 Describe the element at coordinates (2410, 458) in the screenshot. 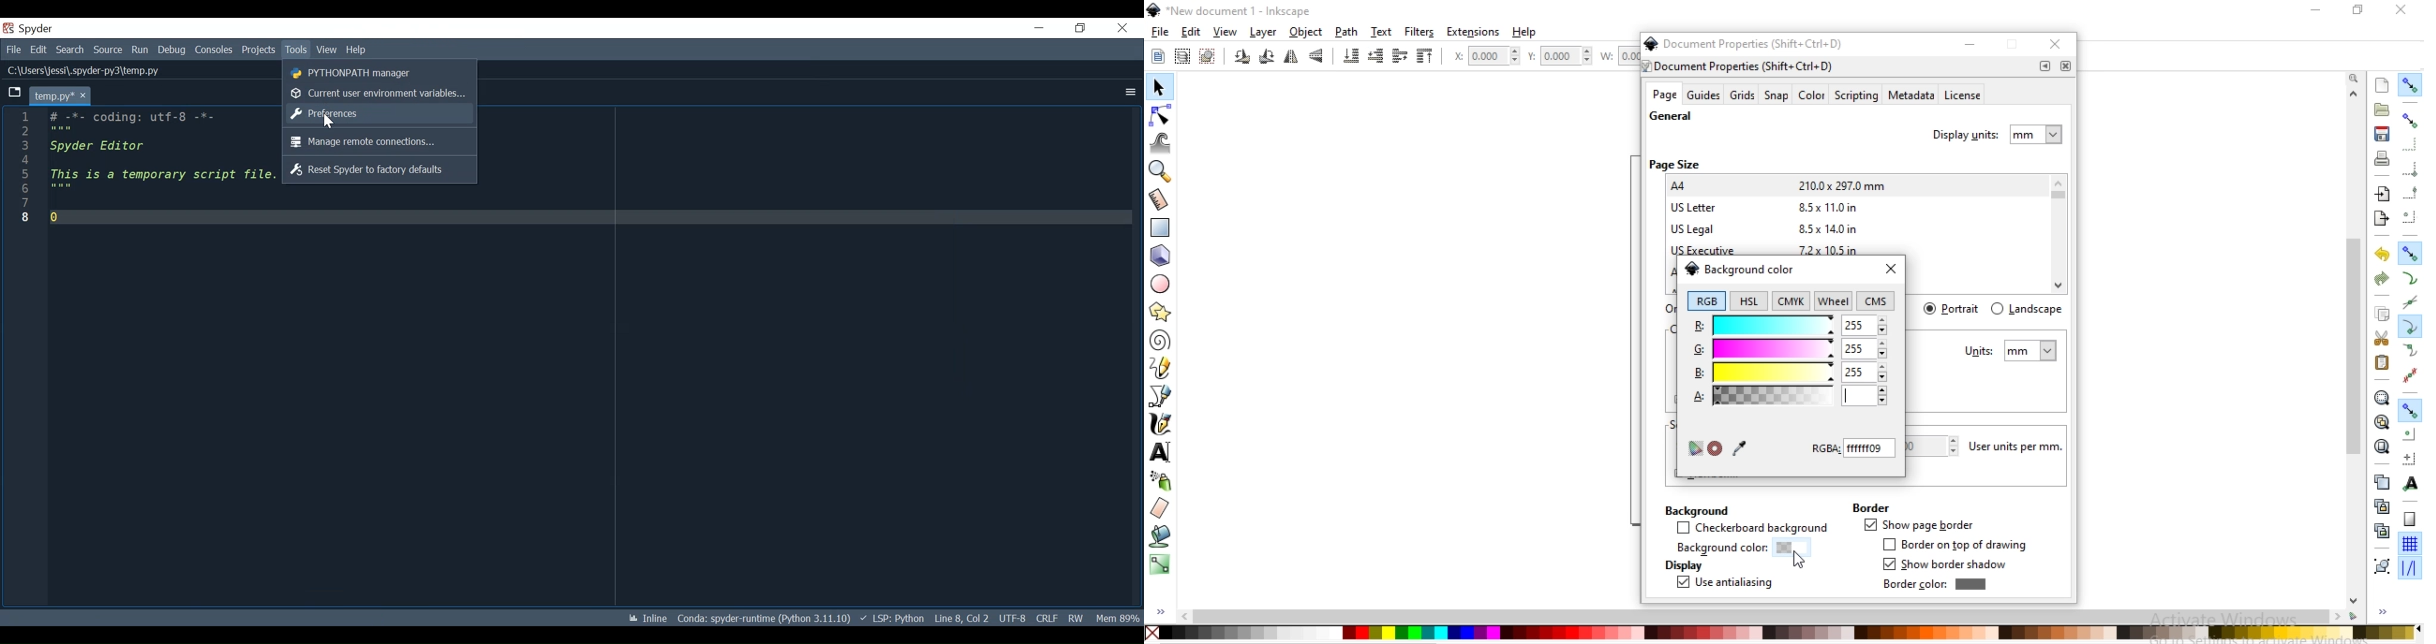

I see `snap an items rotation center` at that location.